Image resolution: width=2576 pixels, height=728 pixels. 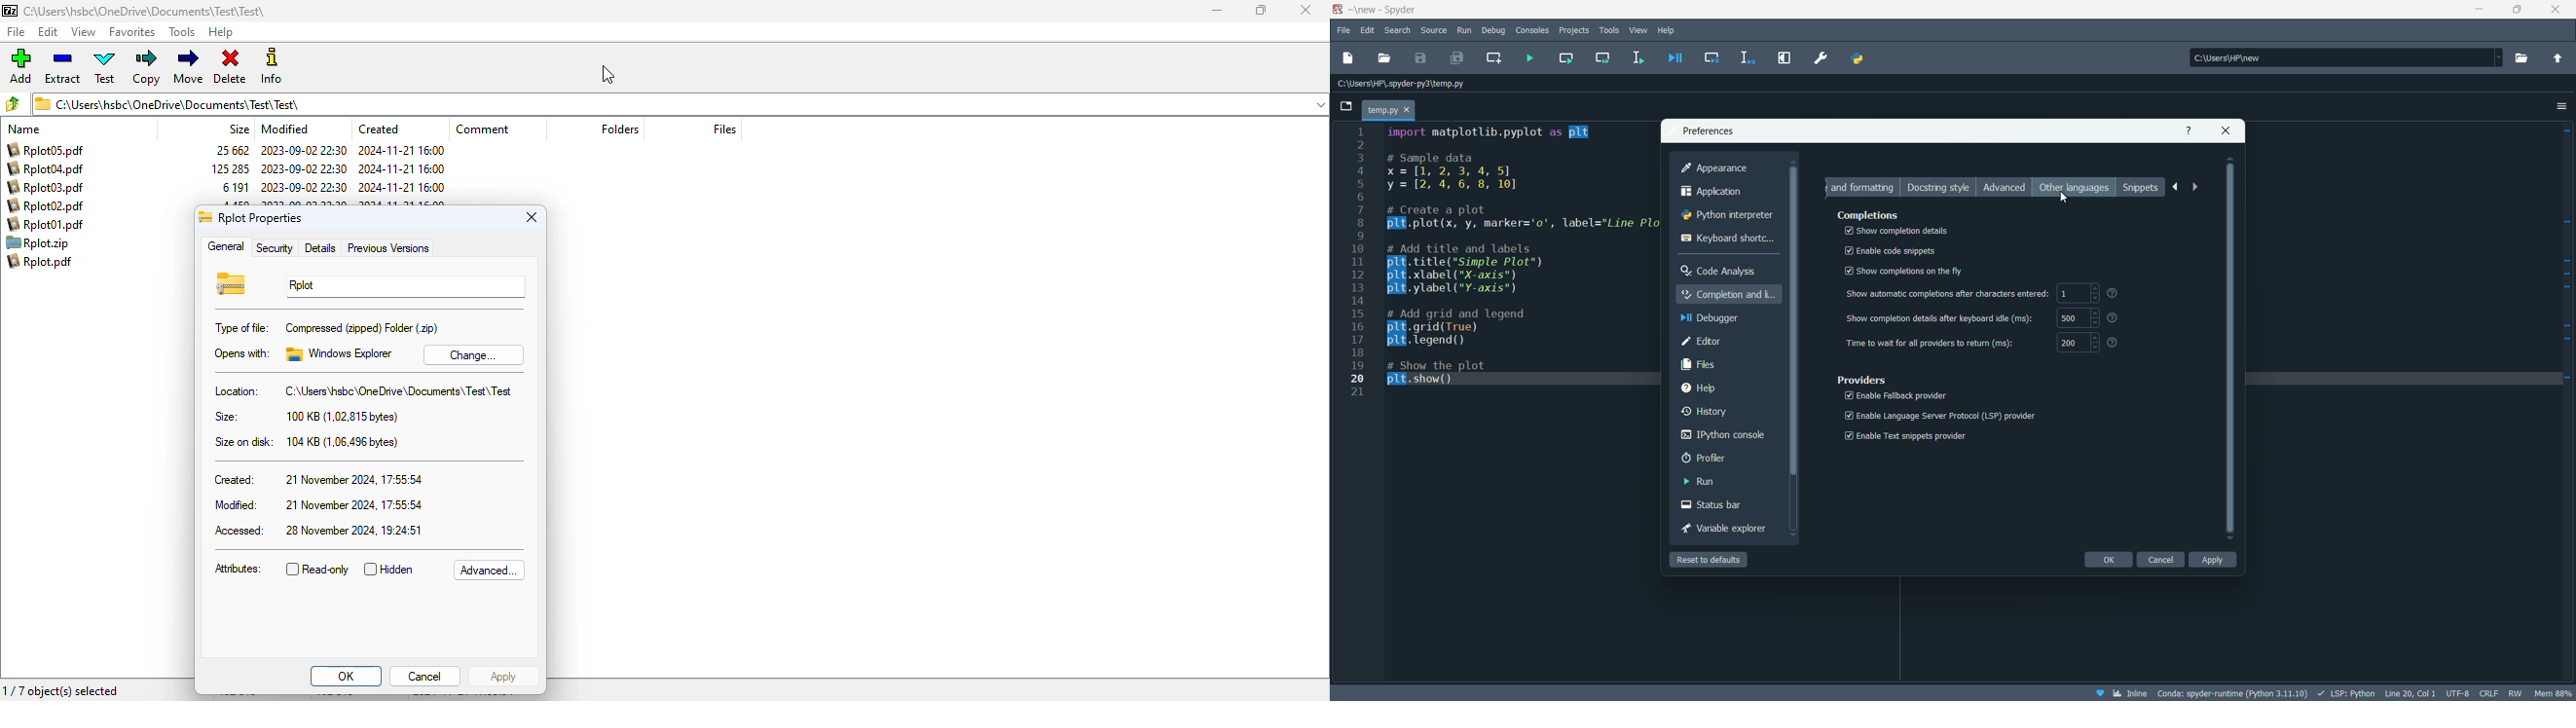 I want to click on close, so click(x=2227, y=129).